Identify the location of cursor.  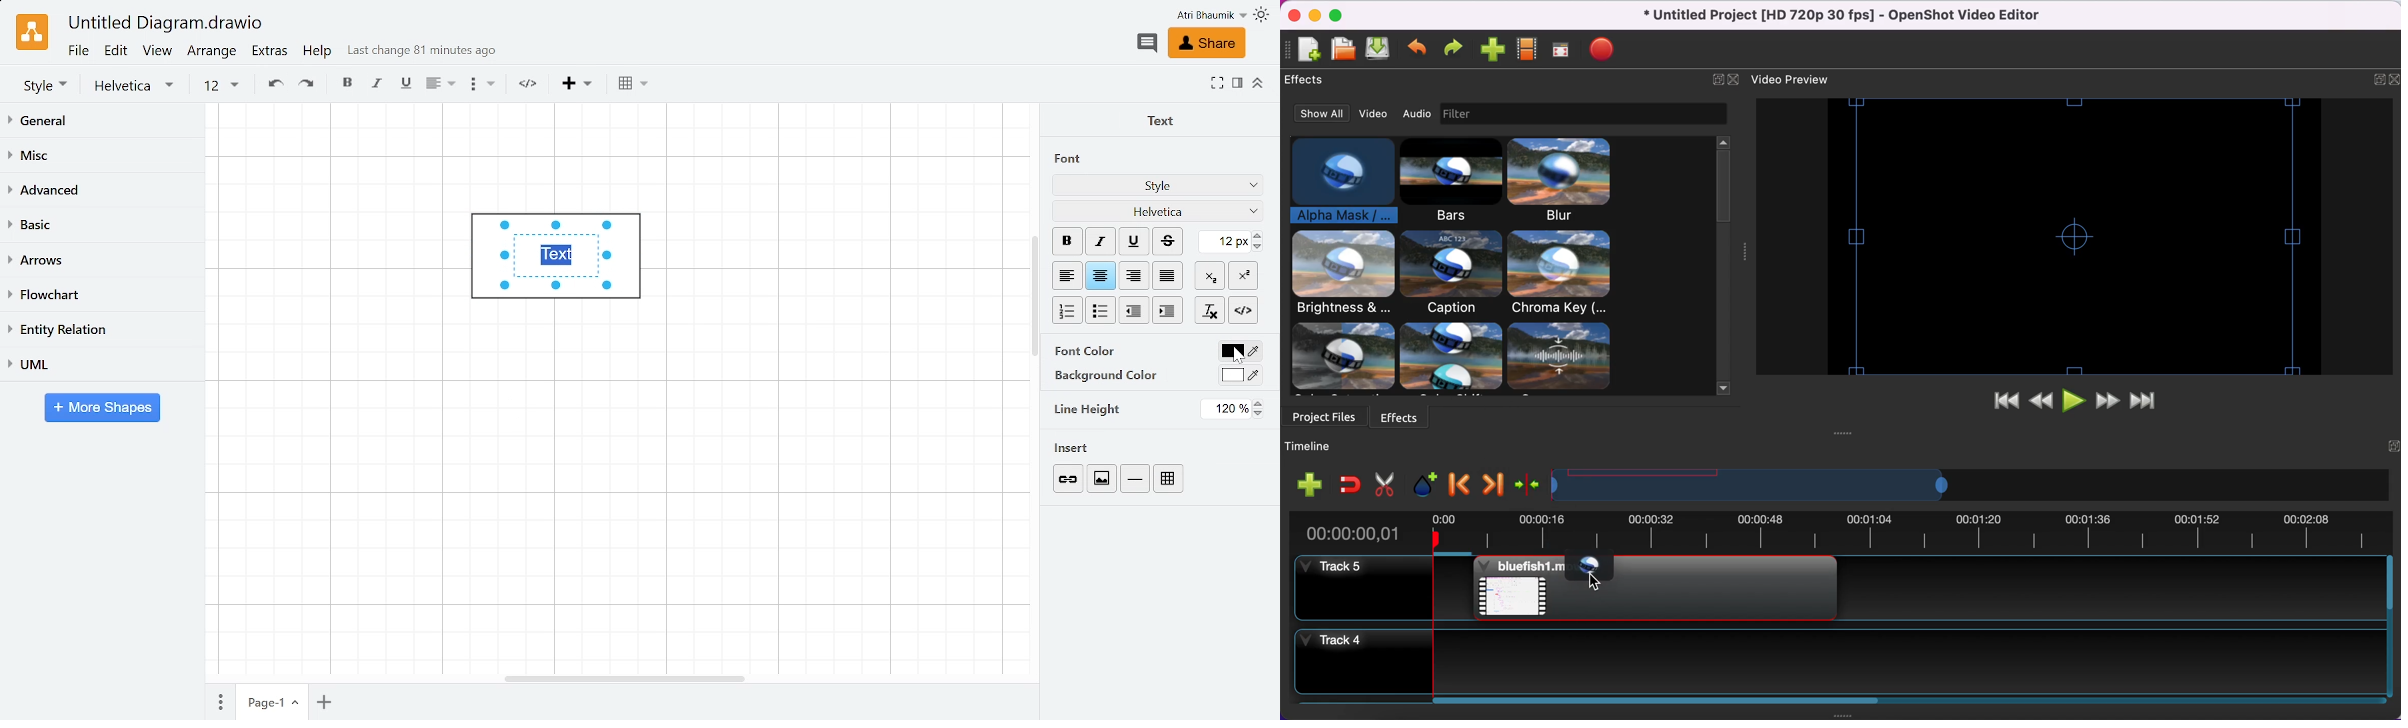
(1233, 356).